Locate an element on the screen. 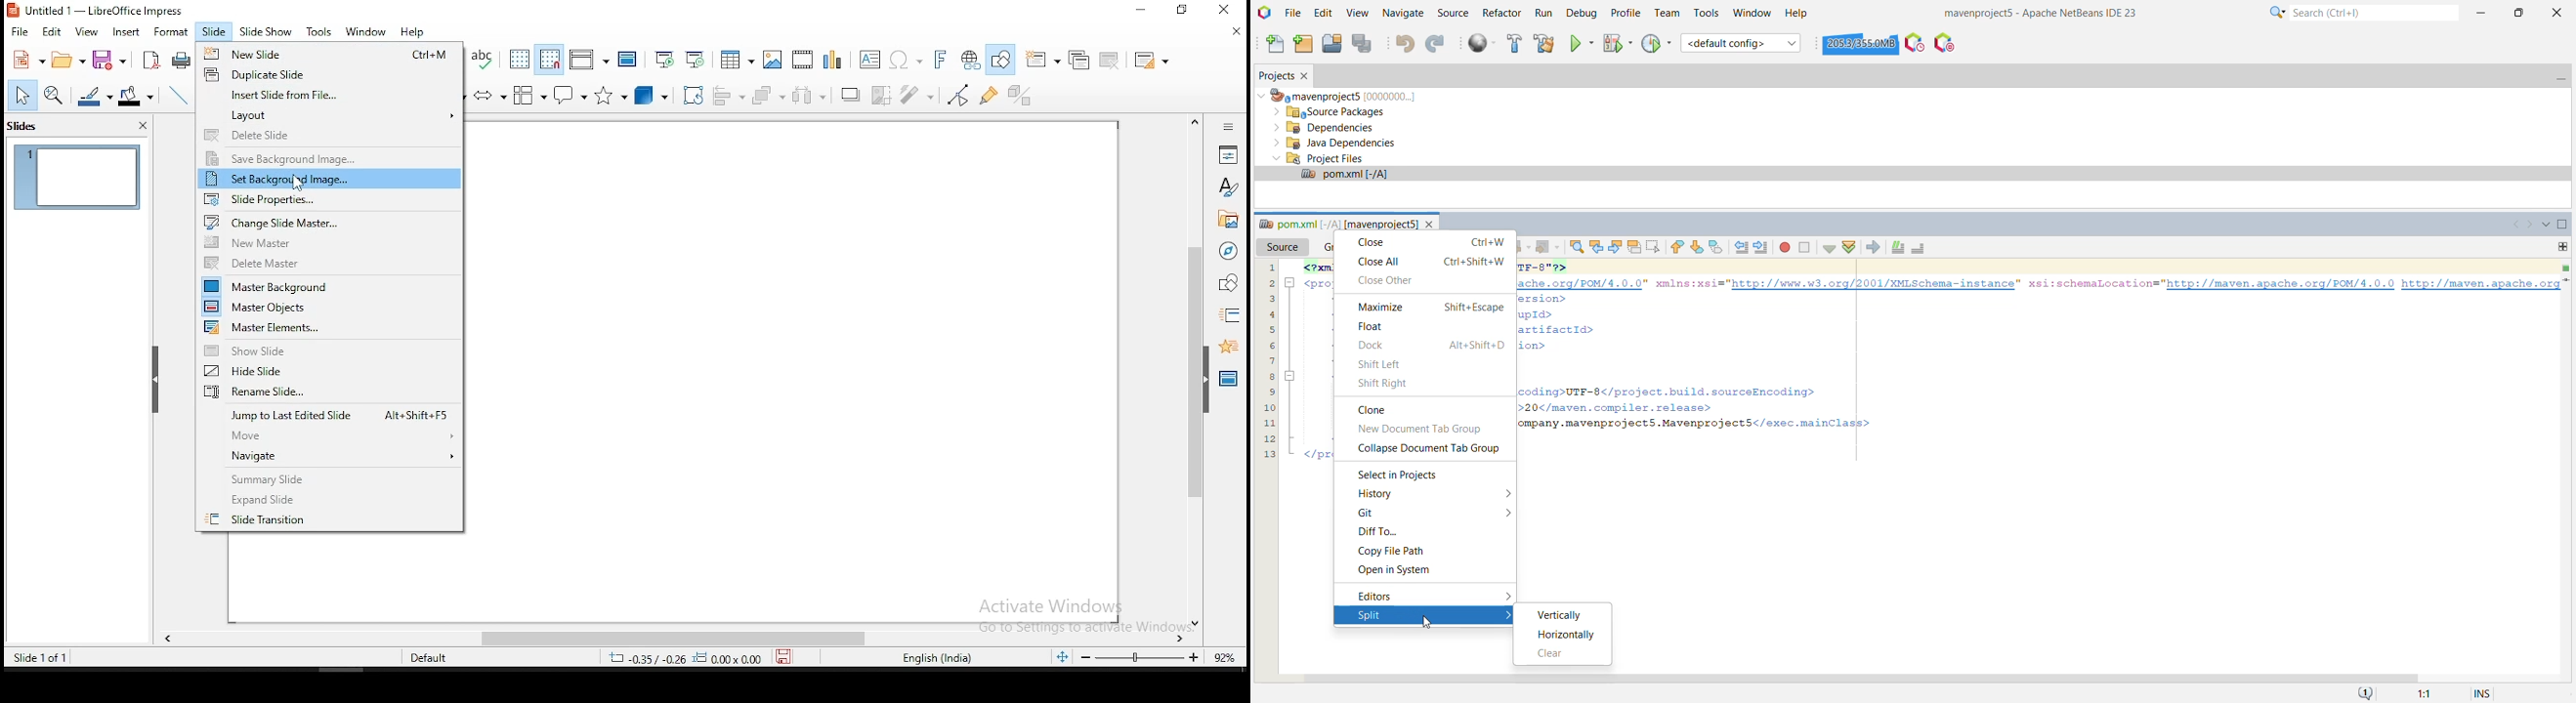  duplicate slide is located at coordinates (326, 76).